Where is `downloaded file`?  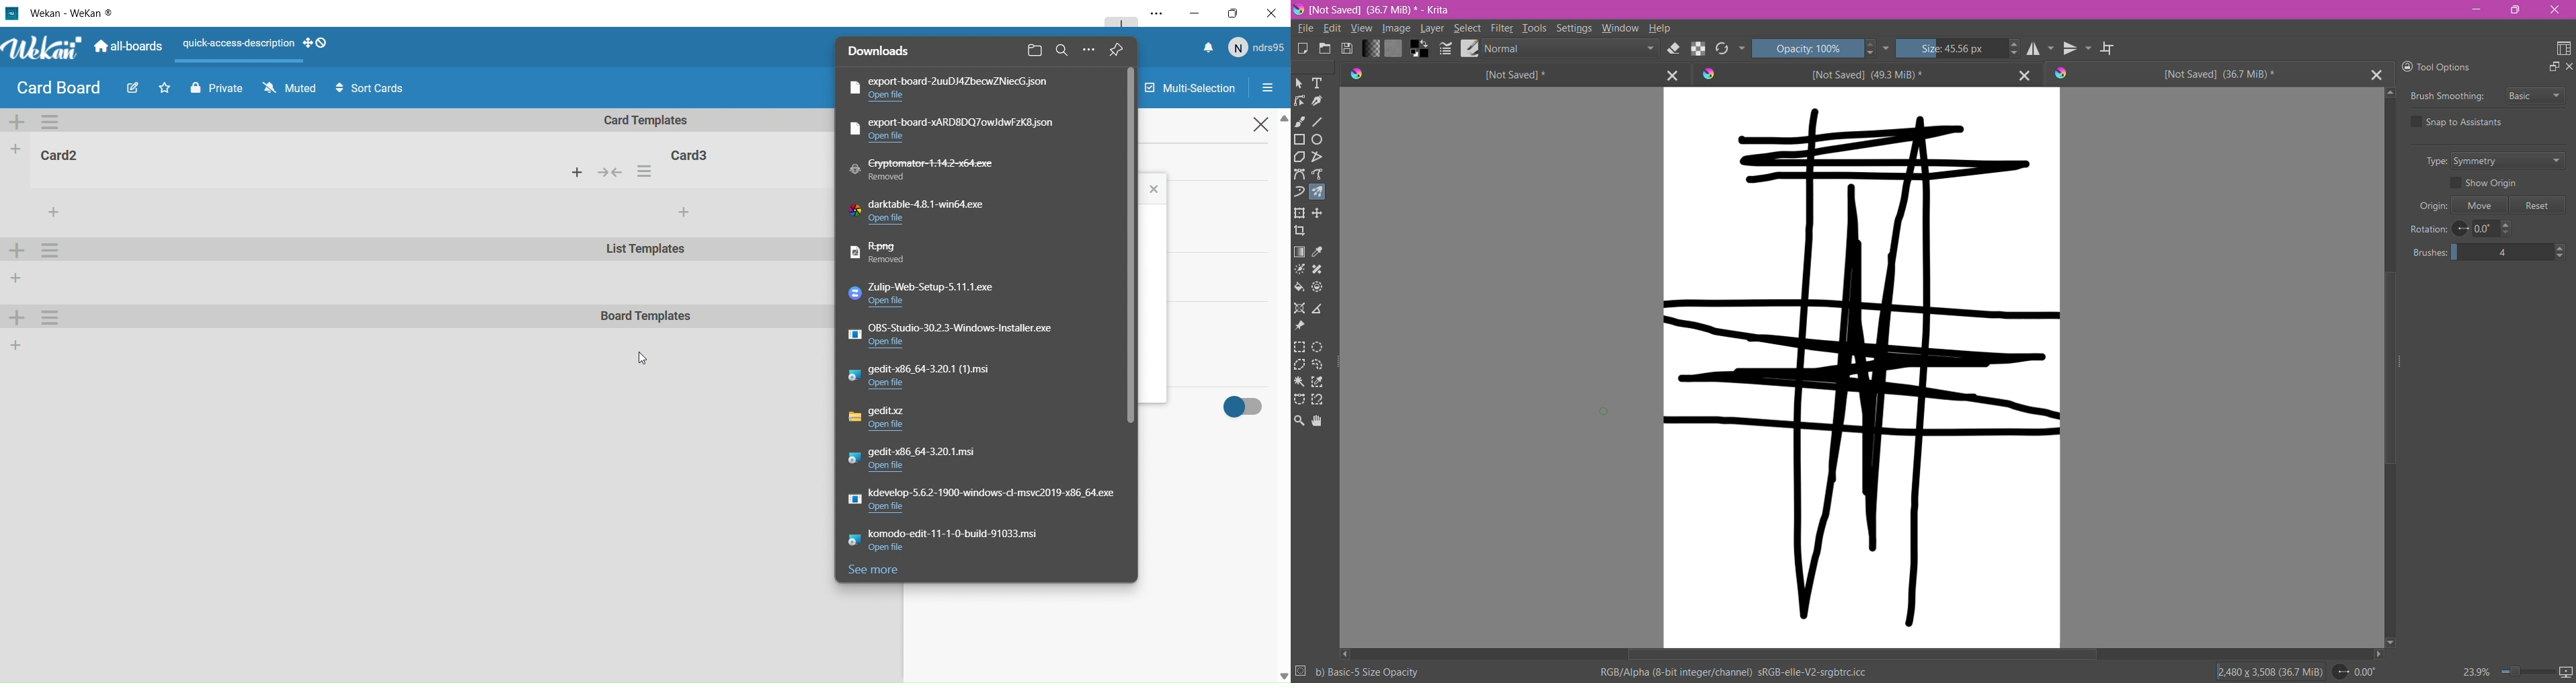 downloaded file is located at coordinates (981, 503).